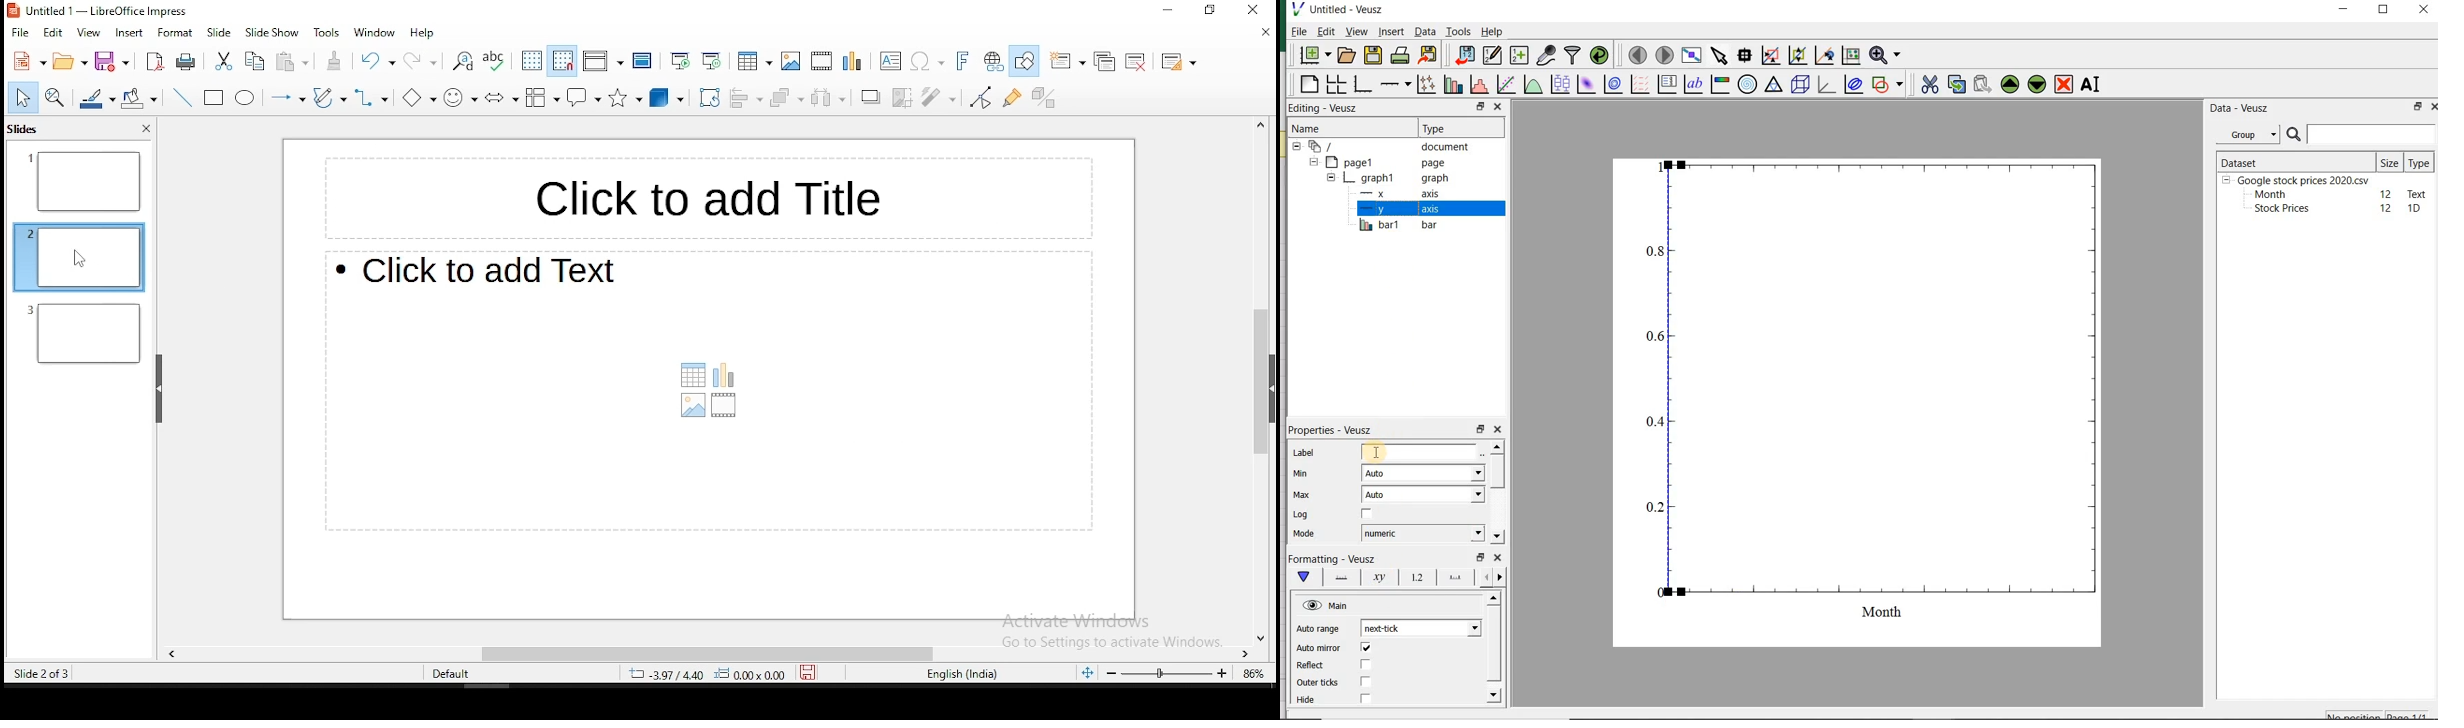  Describe the element at coordinates (1043, 100) in the screenshot. I see `toggle extrusion` at that location.